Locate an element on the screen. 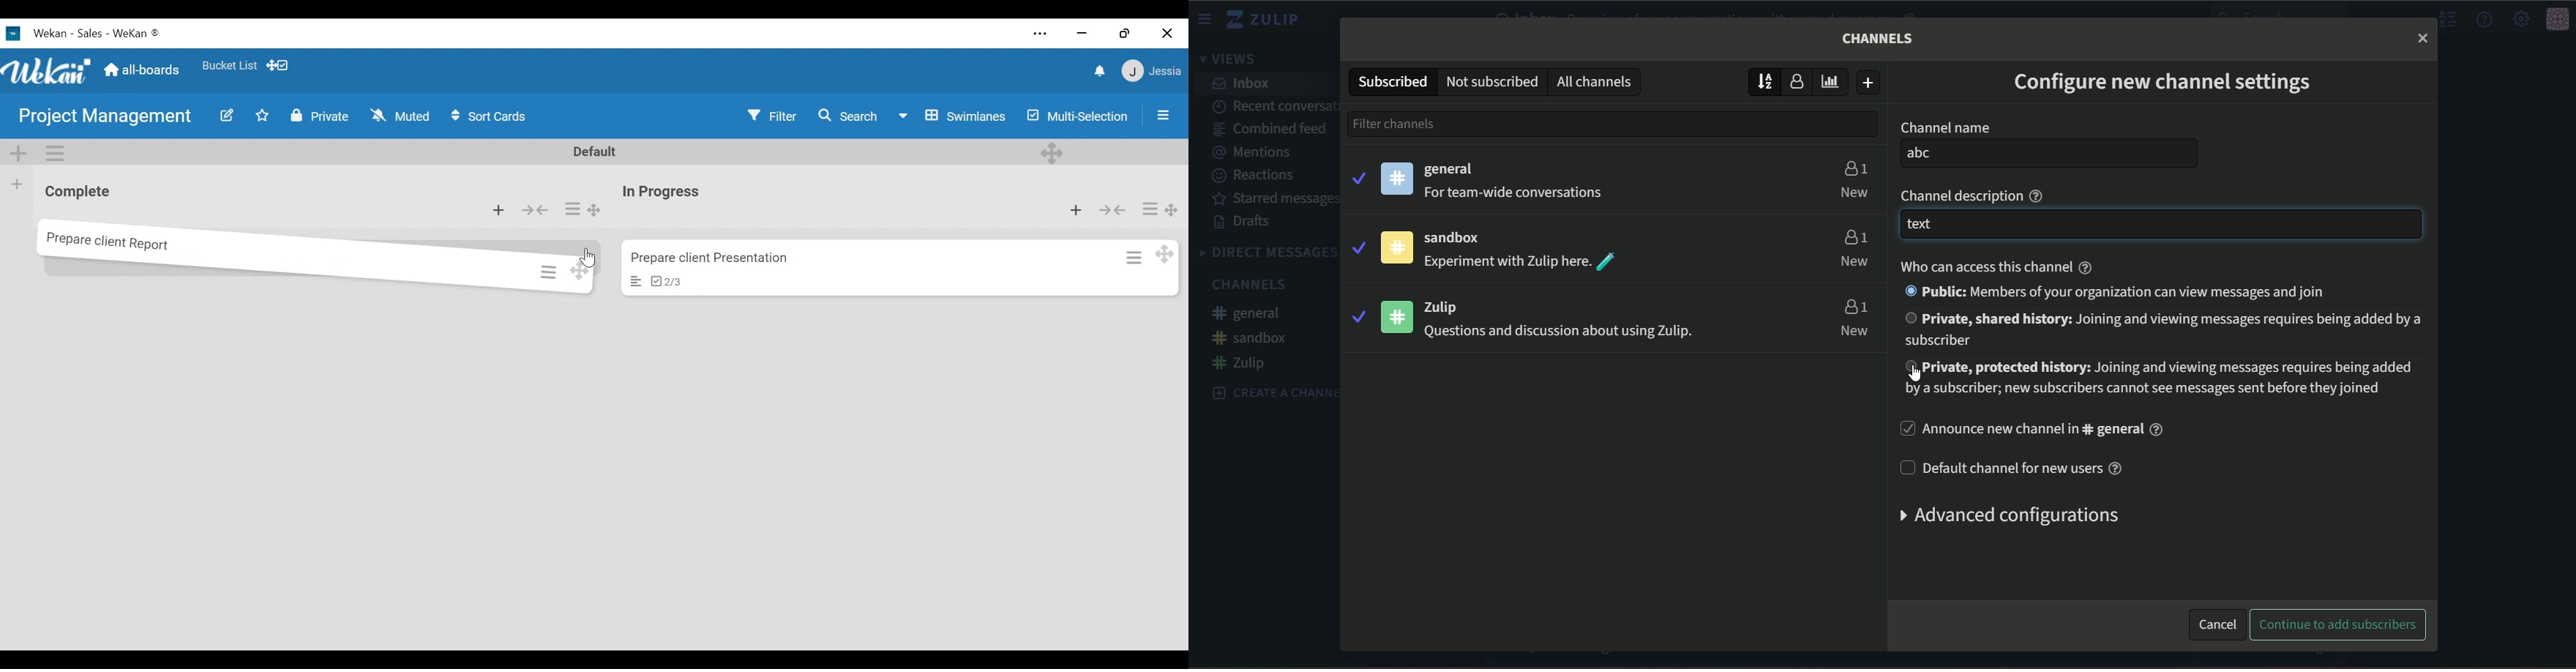 The height and width of the screenshot is (672, 2576).  Private, shared history: Joining and viewing messages requires being added by asubscriber is located at coordinates (2157, 329).